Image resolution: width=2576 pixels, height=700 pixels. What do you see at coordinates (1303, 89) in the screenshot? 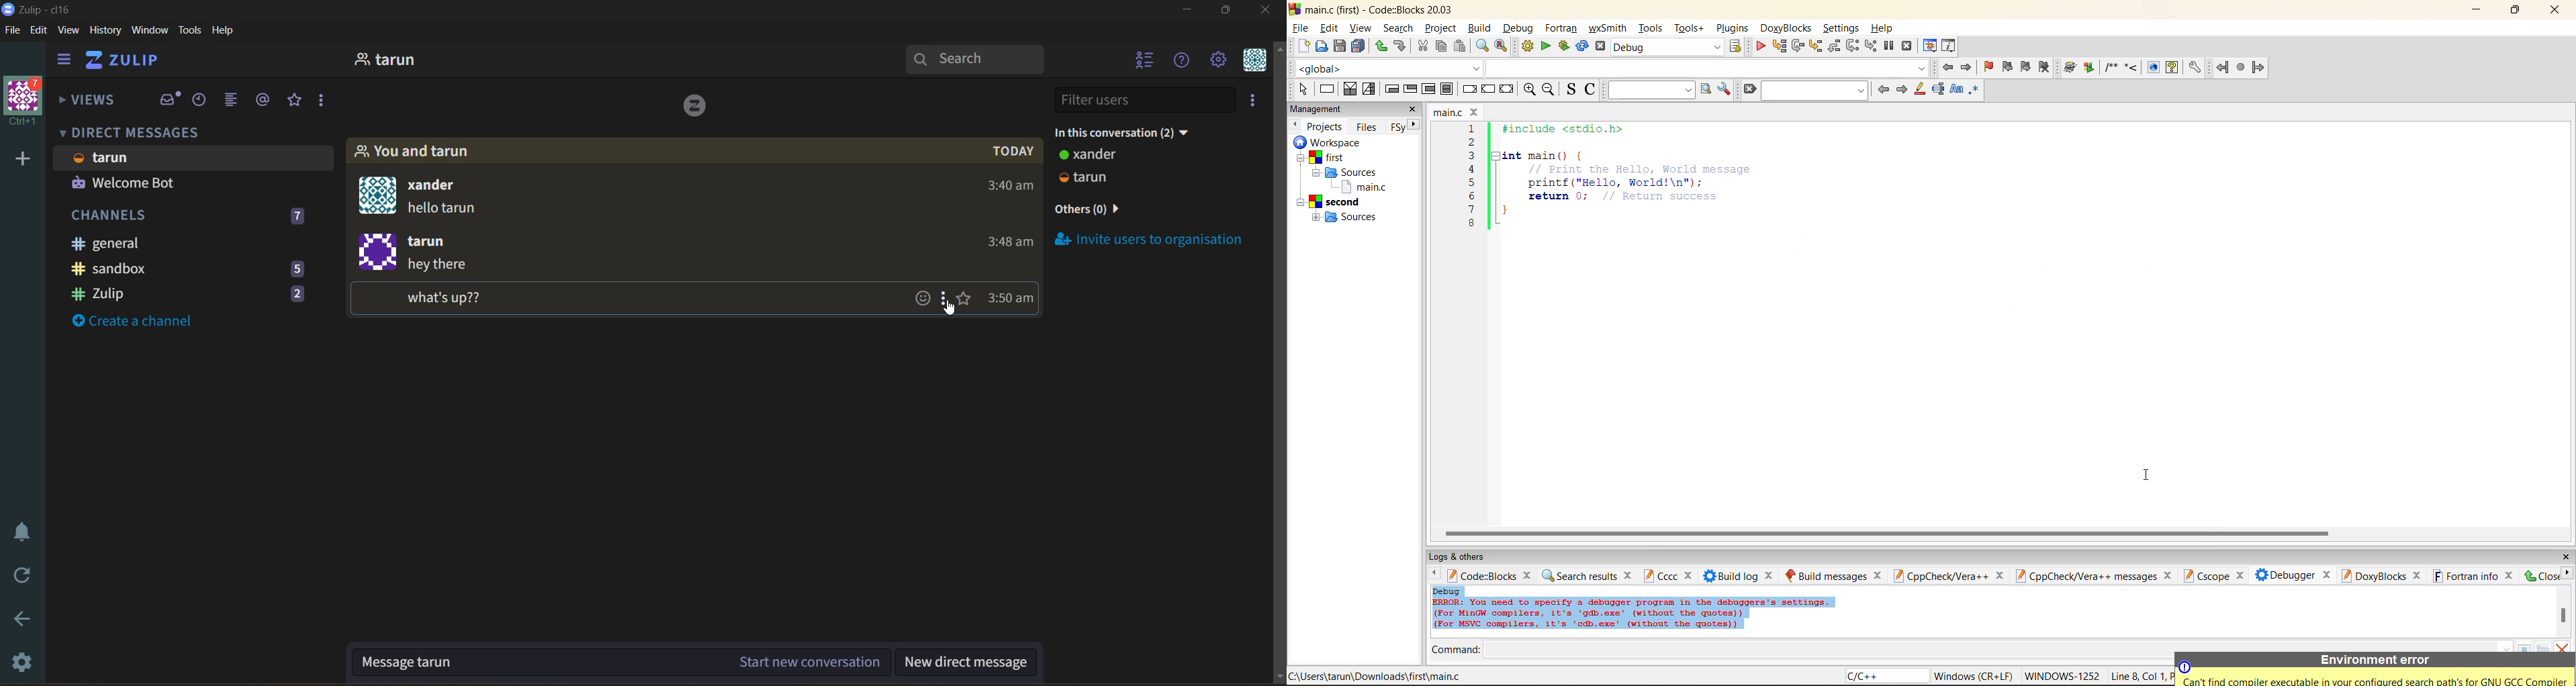
I see `select` at bounding box center [1303, 89].